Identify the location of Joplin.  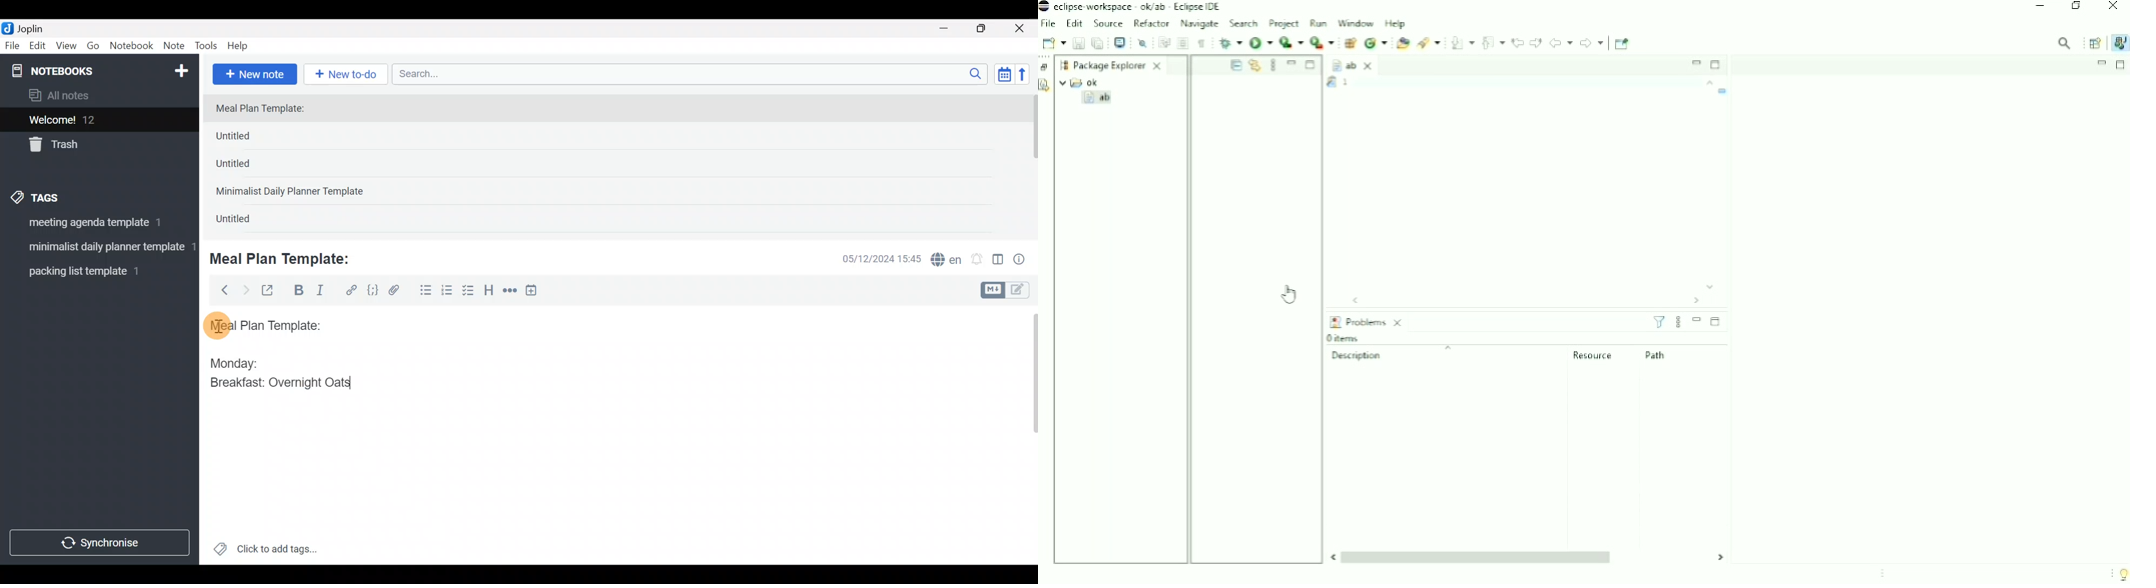
(37, 27).